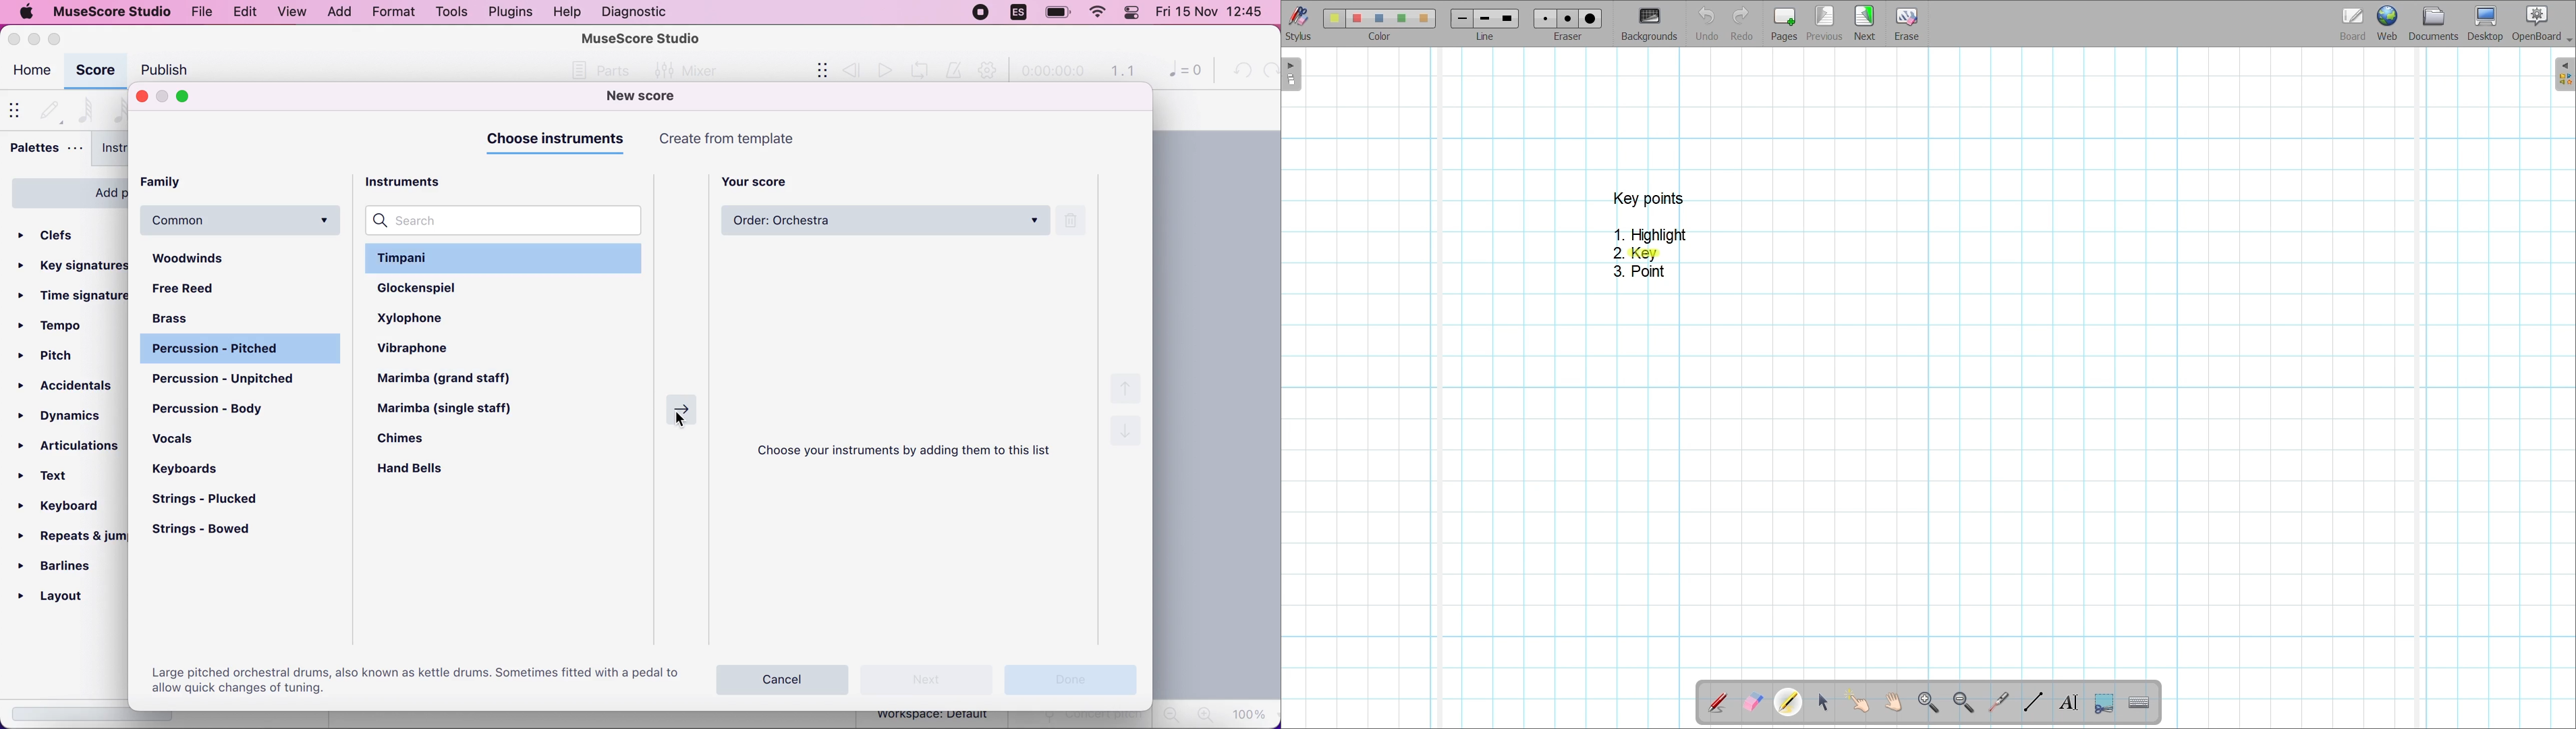 The height and width of the screenshot is (756, 2576). Describe the element at coordinates (1204, 714) in the screenshot. I see `zoom in` at that location.